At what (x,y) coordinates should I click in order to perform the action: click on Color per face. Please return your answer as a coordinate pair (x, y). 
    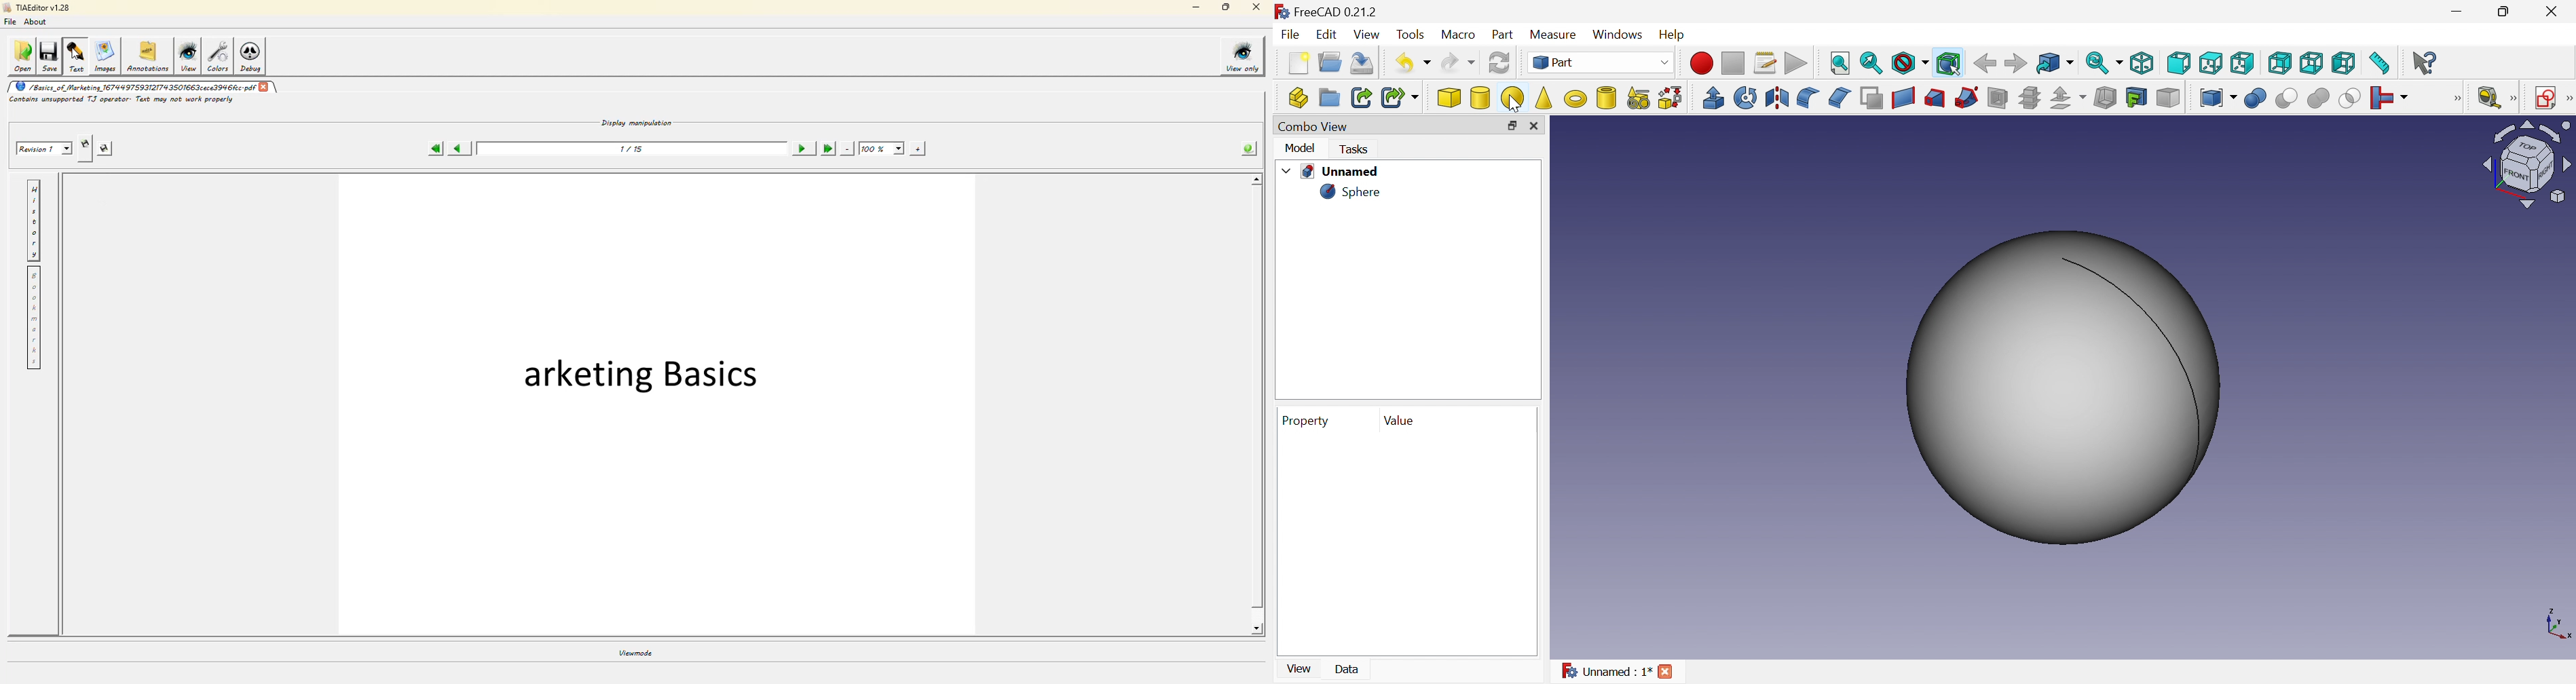
    Looking at the image, I should click on (2168, 98).